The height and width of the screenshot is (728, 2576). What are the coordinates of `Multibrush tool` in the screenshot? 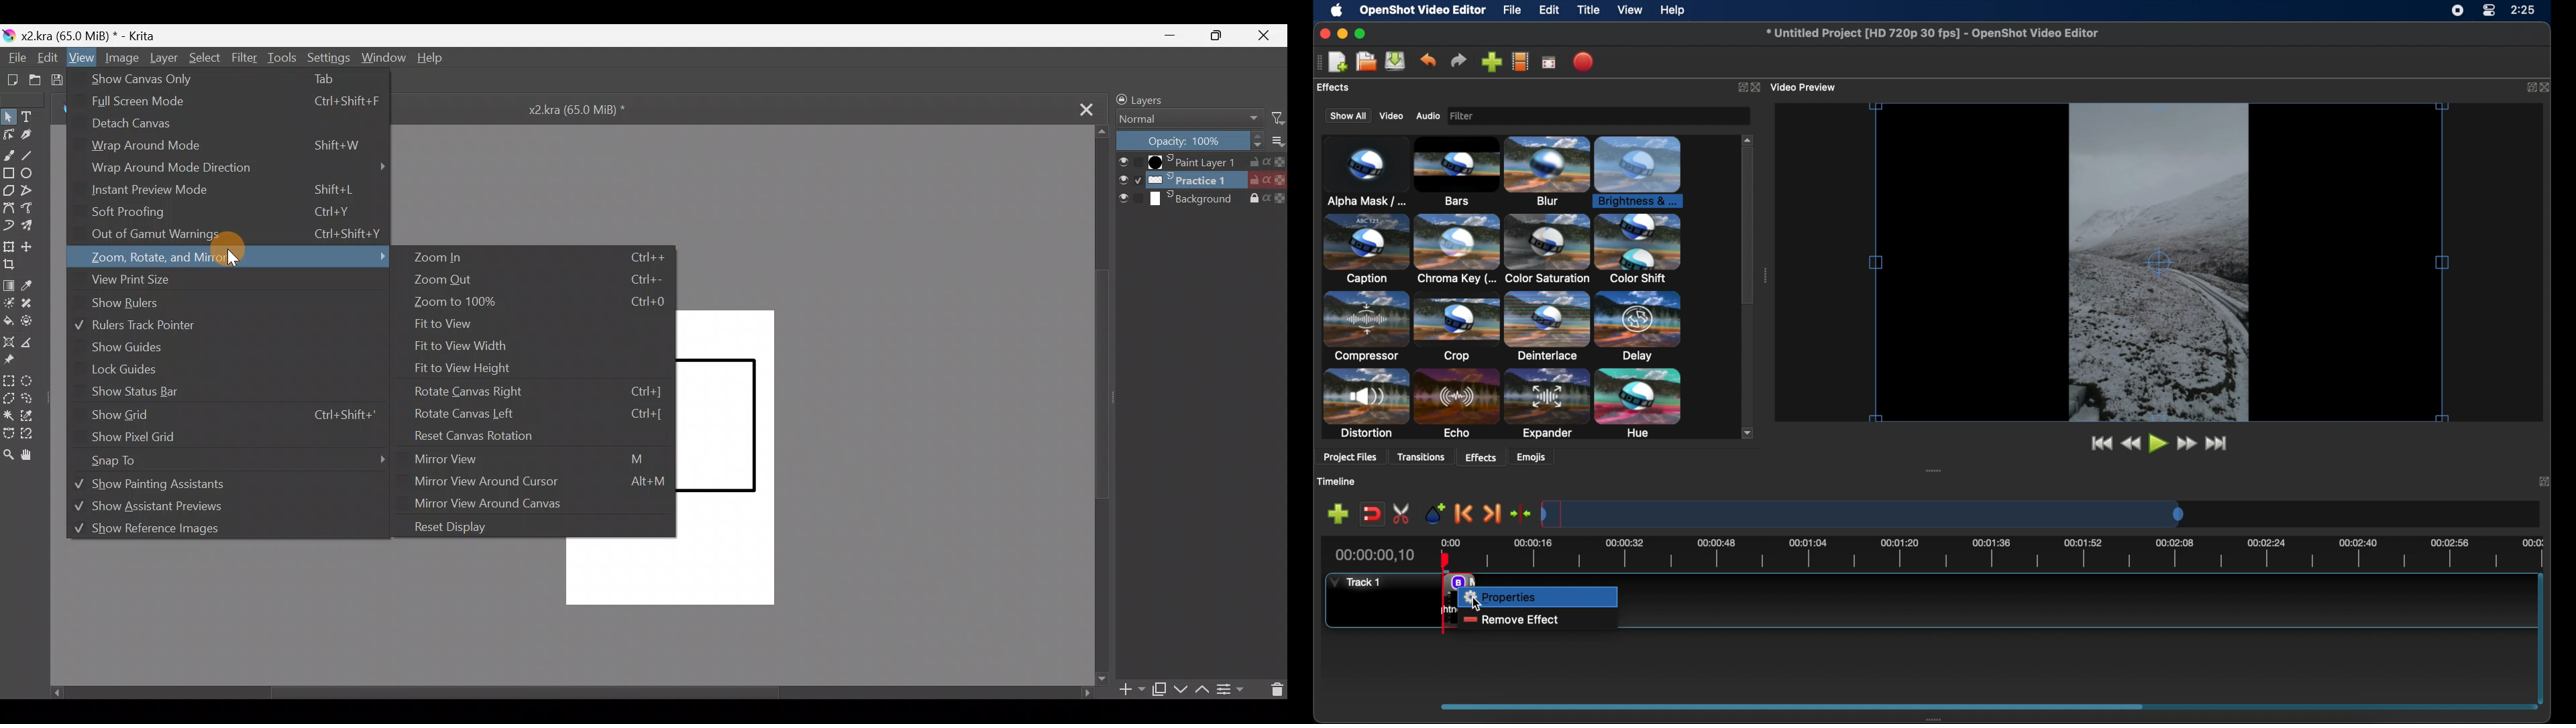 It's located at (34, 225).